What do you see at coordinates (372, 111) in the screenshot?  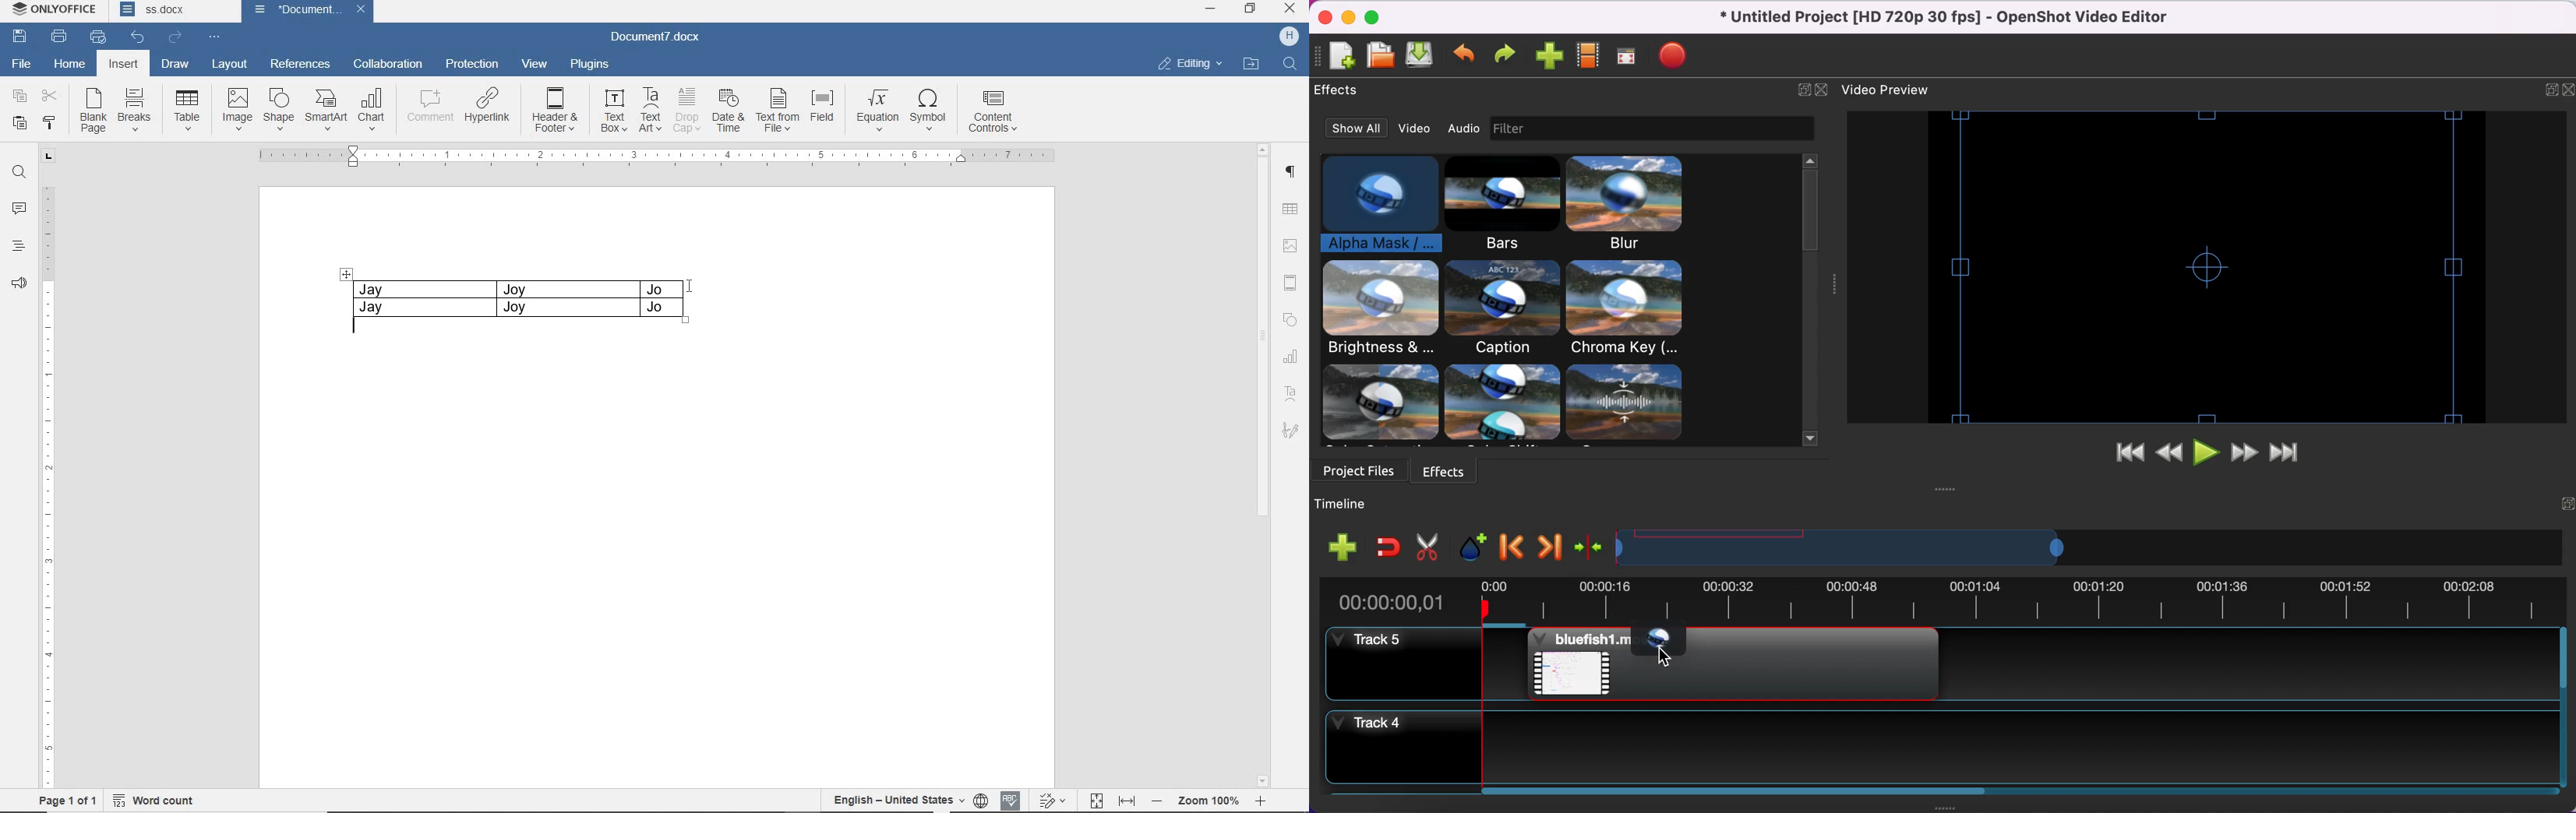 I see `CHART` at bounding box center [372, 111].